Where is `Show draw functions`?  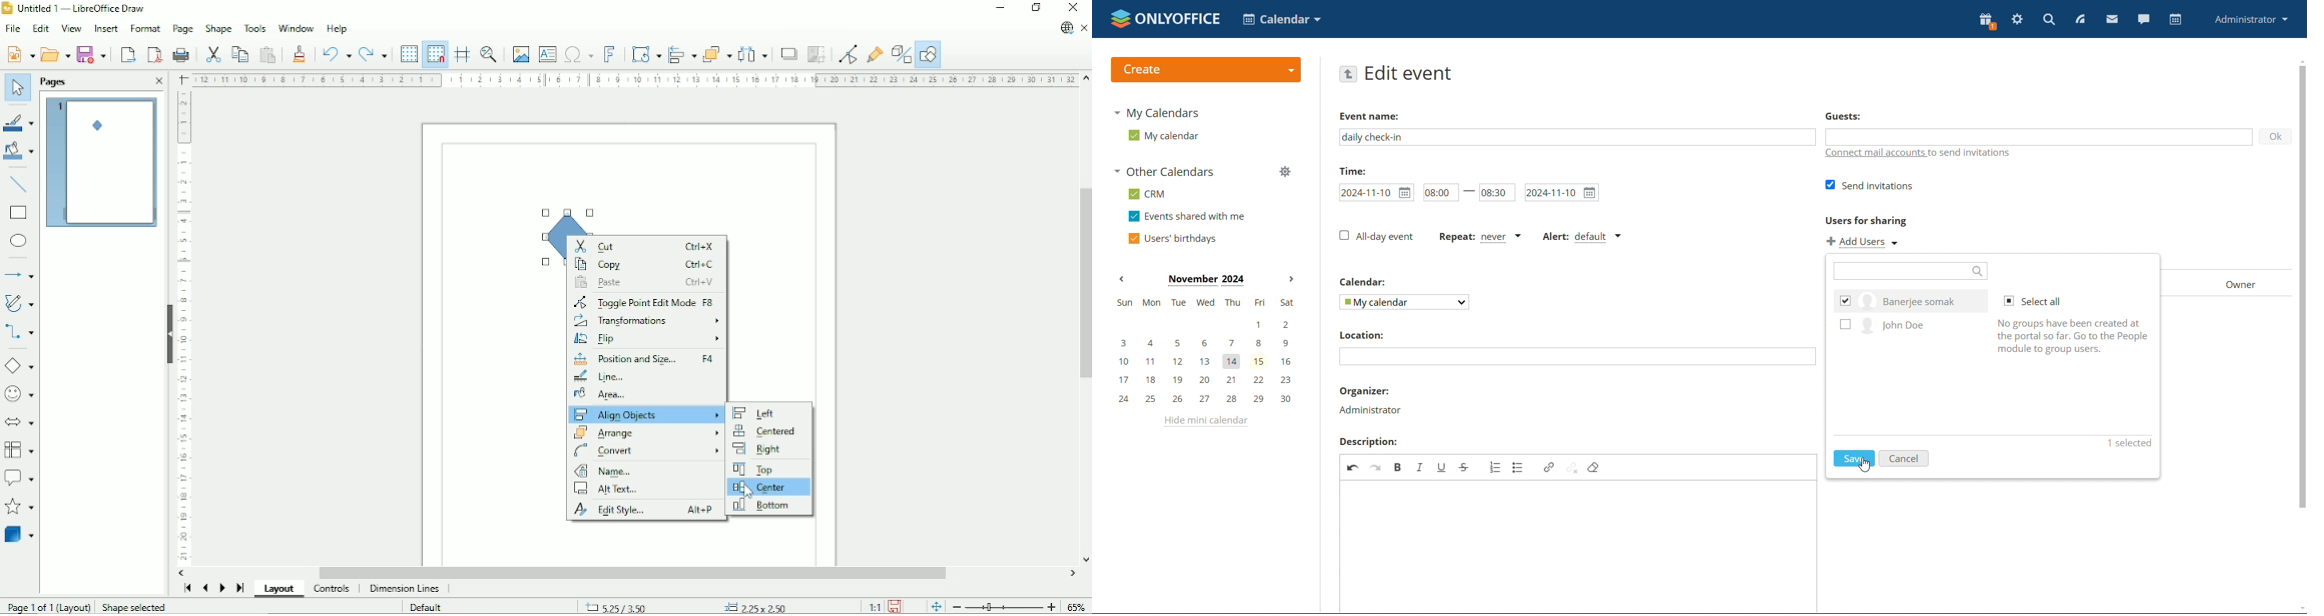
Show draw functions is located at coordinates (929, 54).